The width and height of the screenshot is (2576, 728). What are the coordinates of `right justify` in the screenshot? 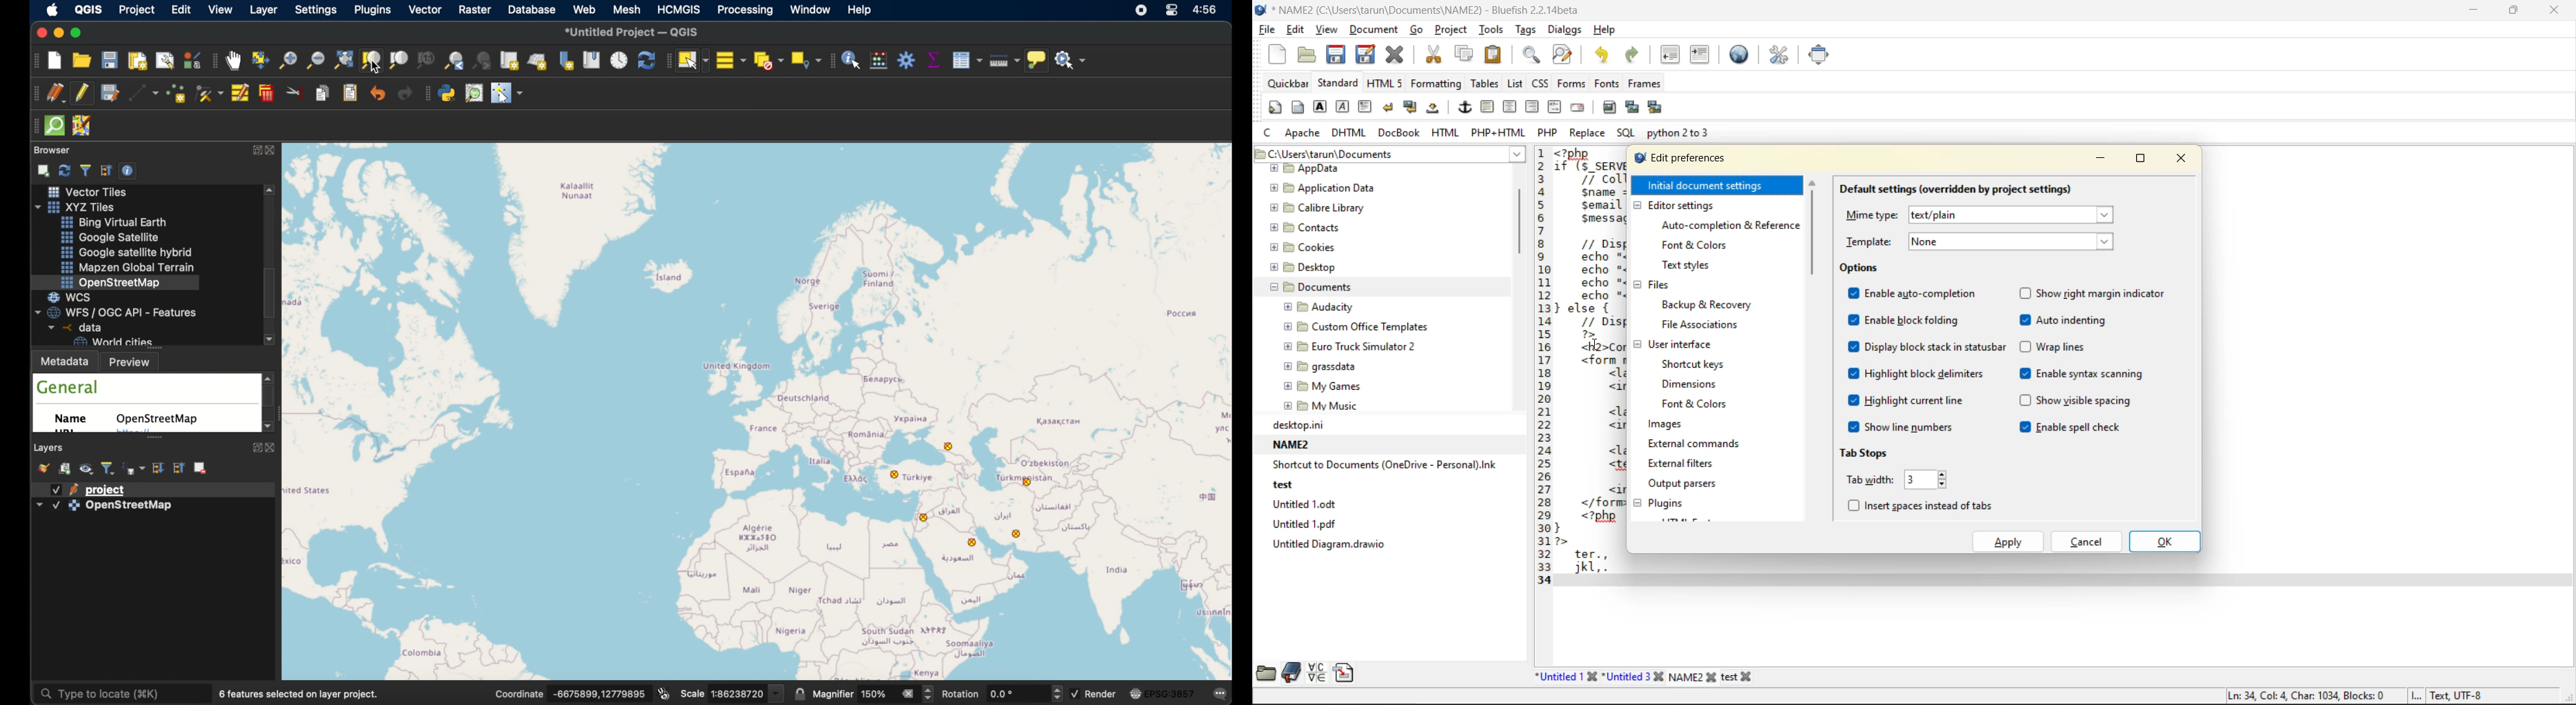 It's located at (1531, 107).